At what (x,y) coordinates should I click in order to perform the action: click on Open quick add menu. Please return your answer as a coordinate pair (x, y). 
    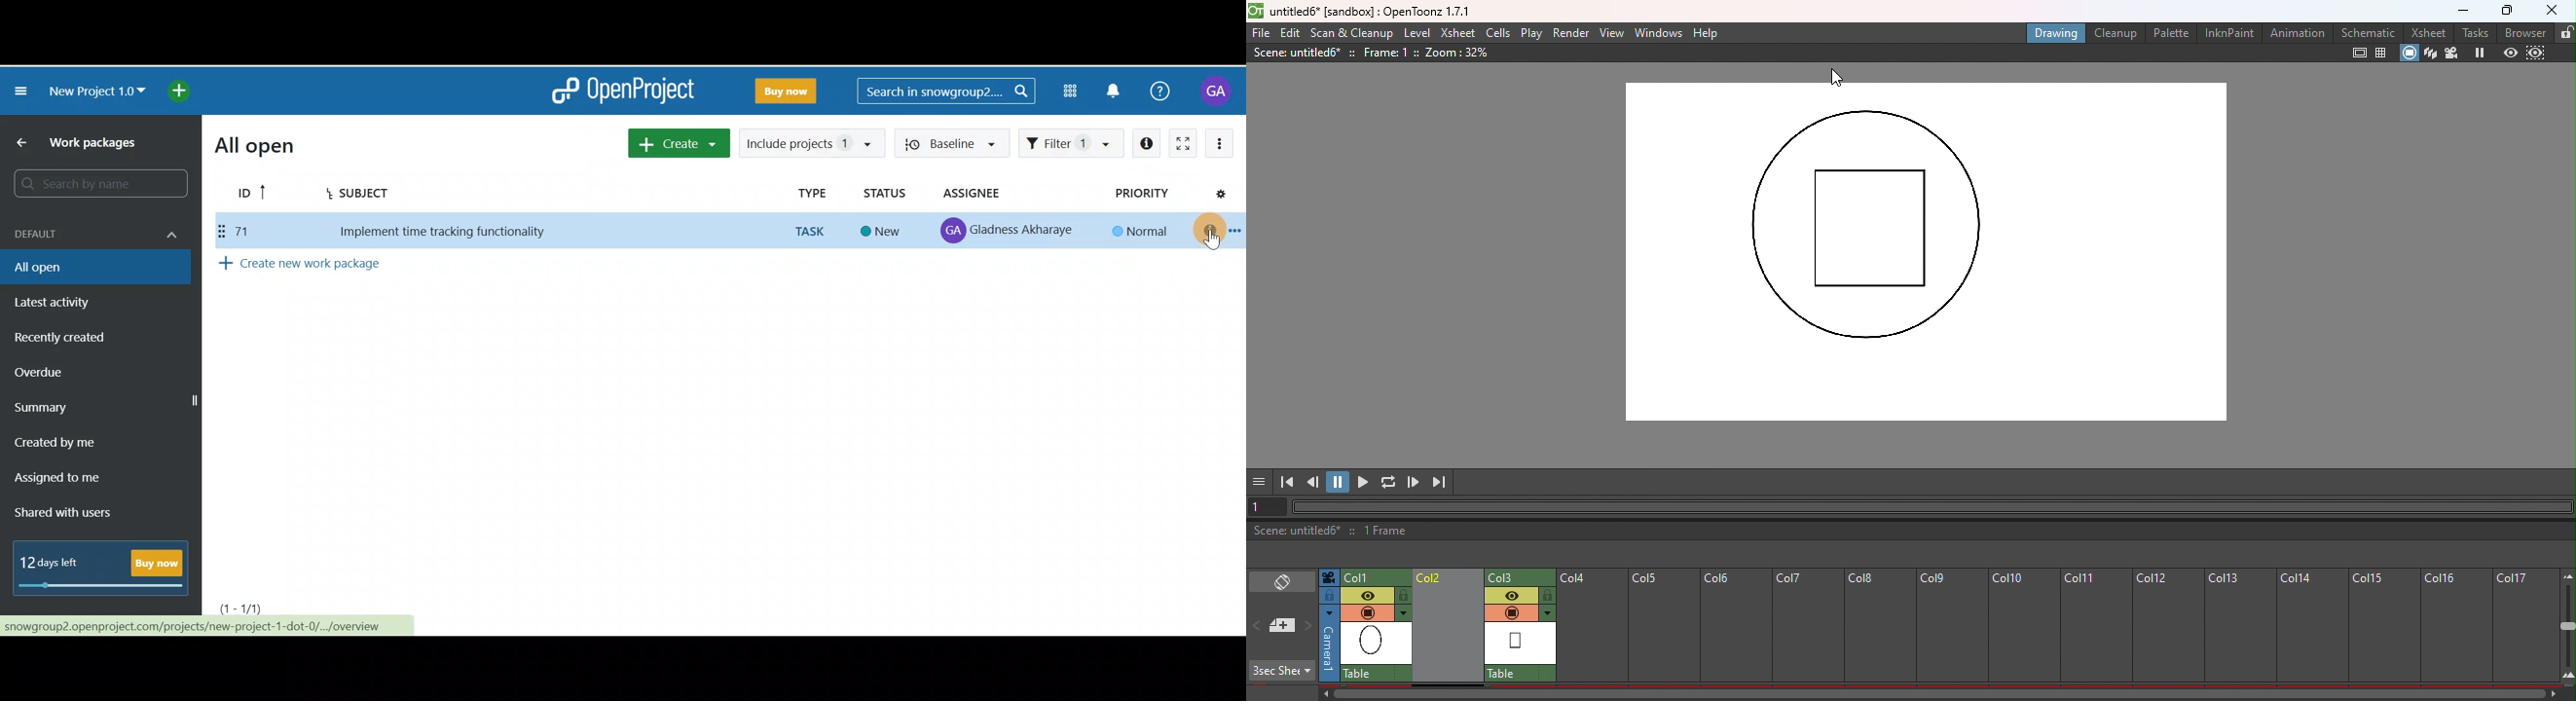
    Looking at the image, I should click on (178, 89).